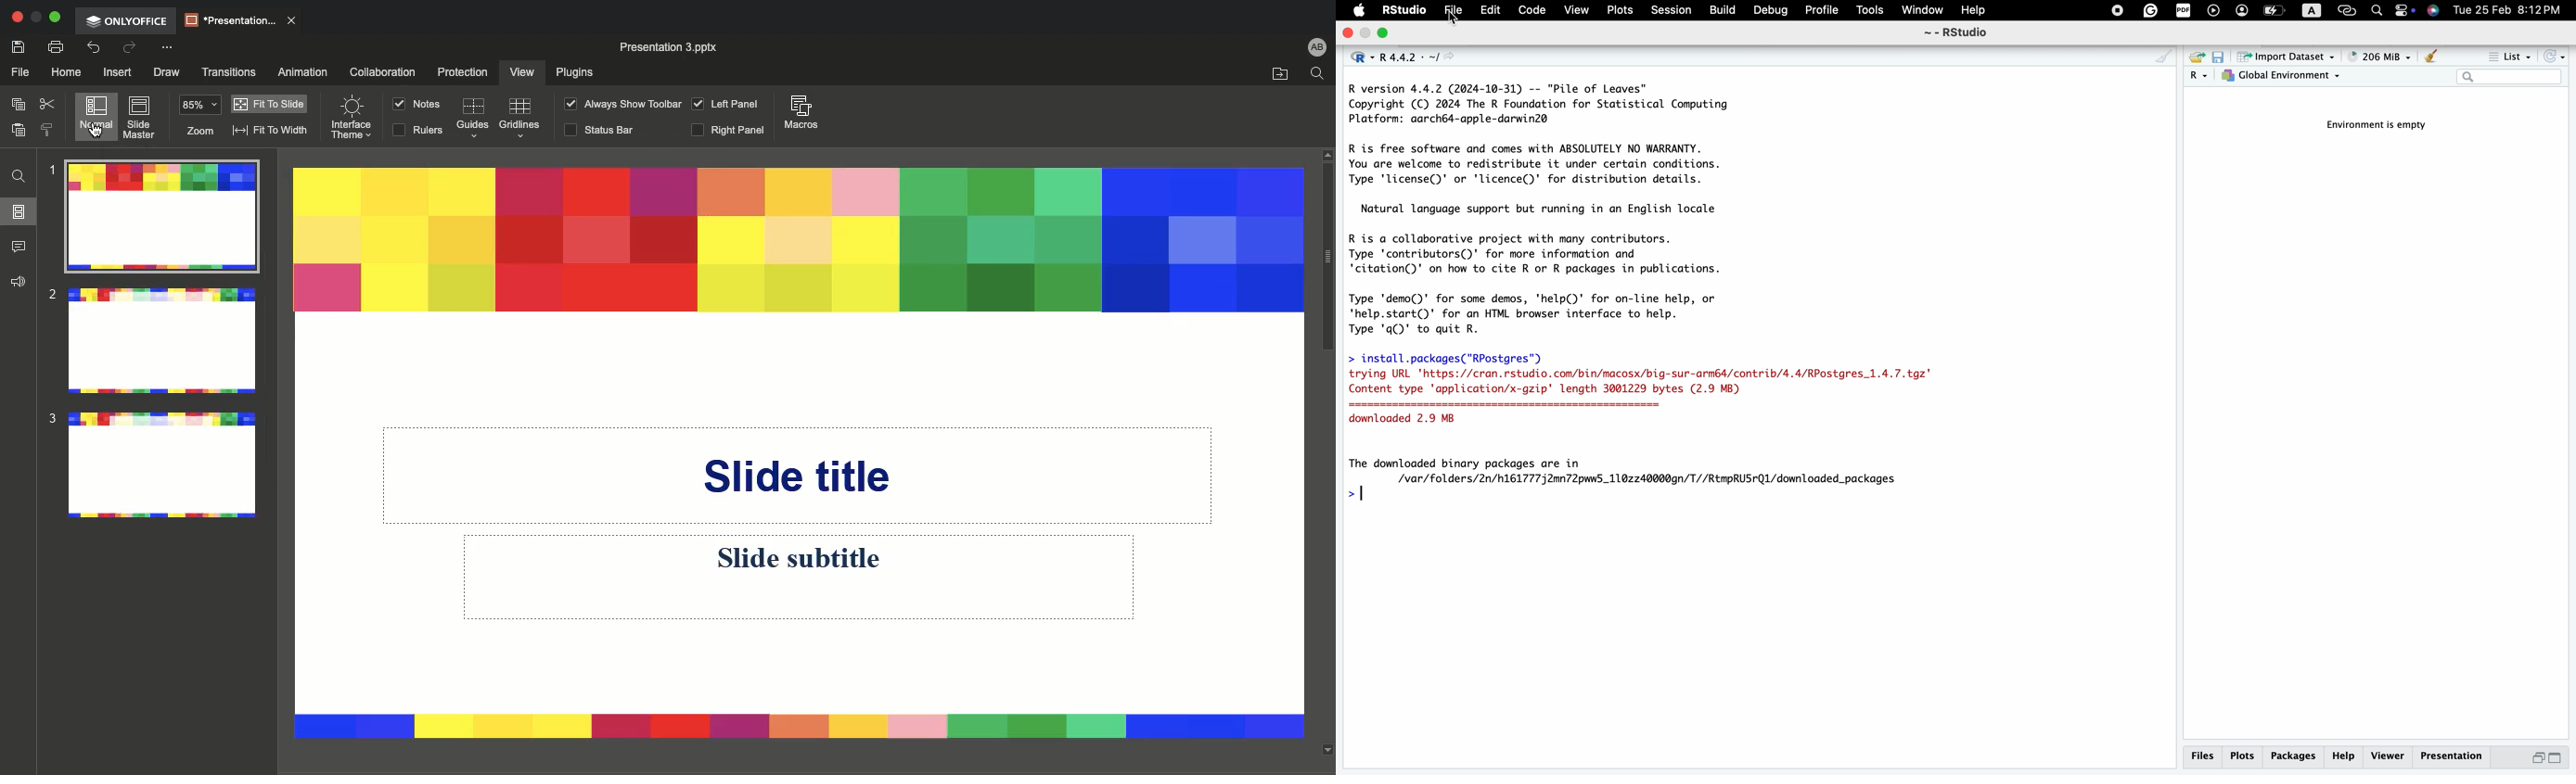 Image resolution: width=2576 pixels, height=784 pixels. Describe the element at coordinates (729, 132) in the screenshot. I see `Right panel` at that location.